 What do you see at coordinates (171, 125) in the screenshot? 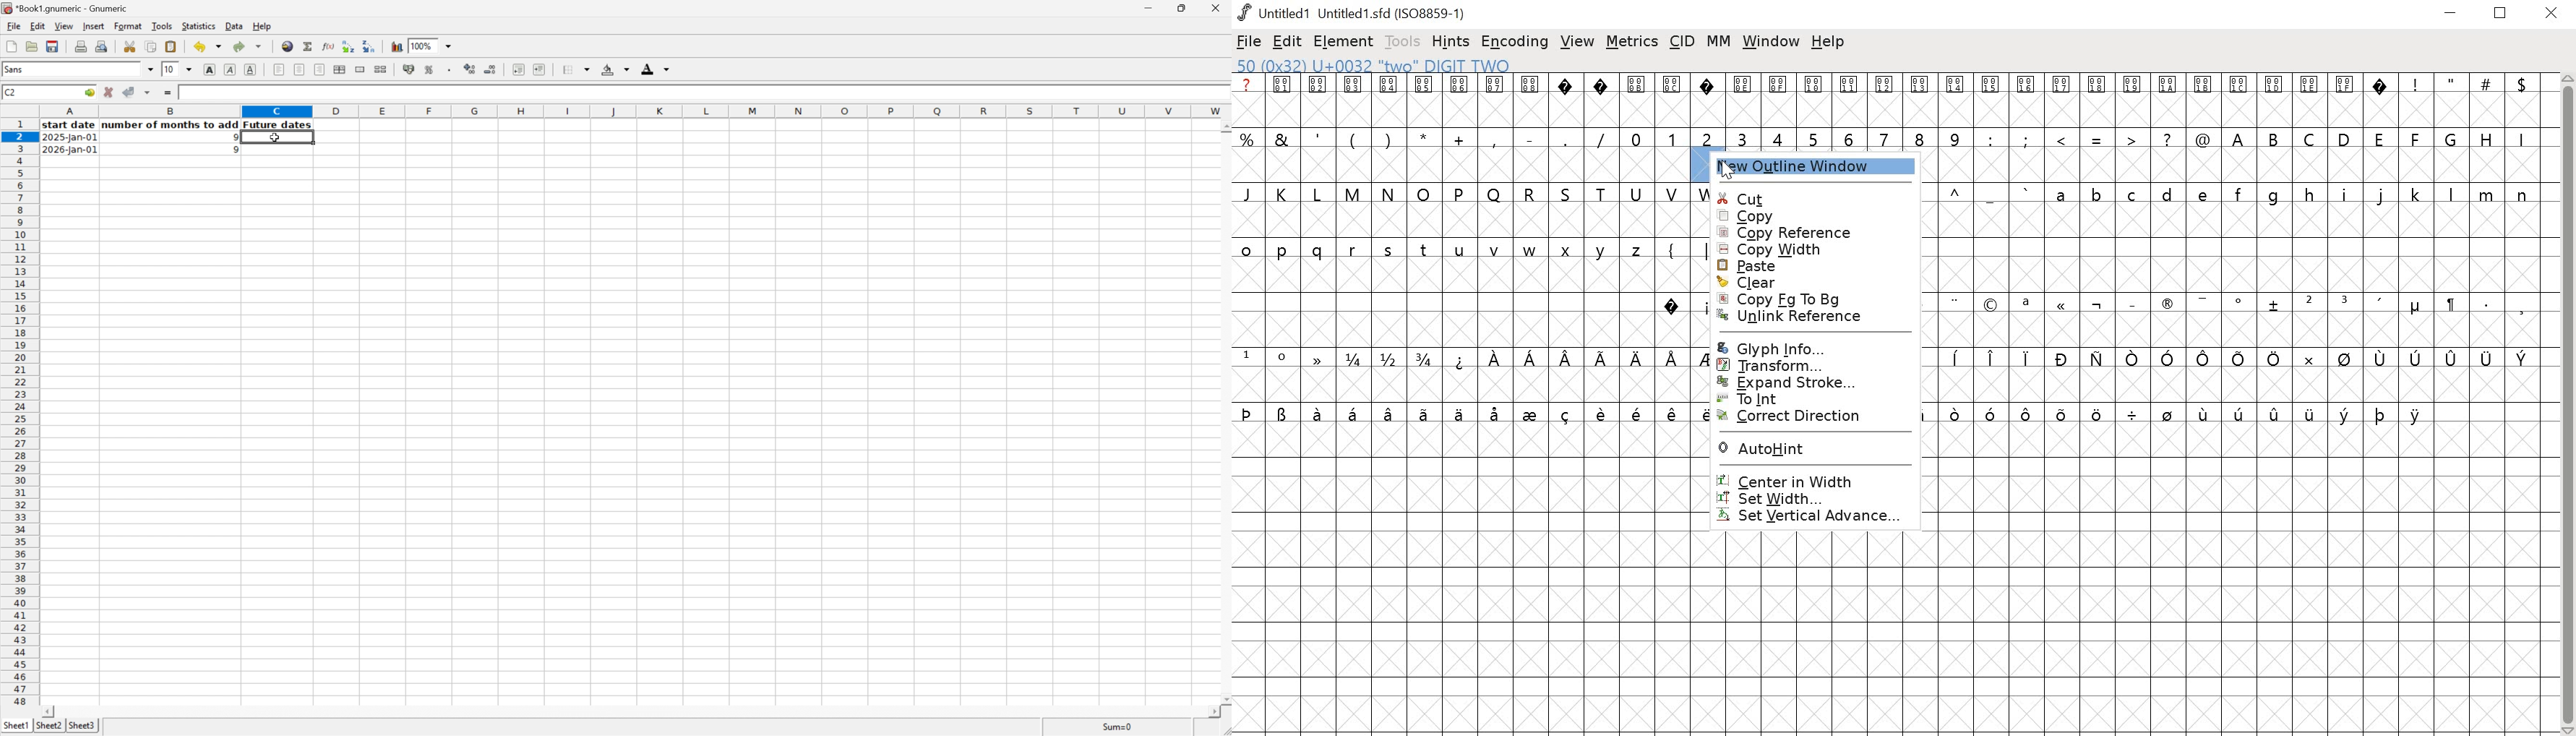
I see `number of months to add` at bounding box center [171, 125].